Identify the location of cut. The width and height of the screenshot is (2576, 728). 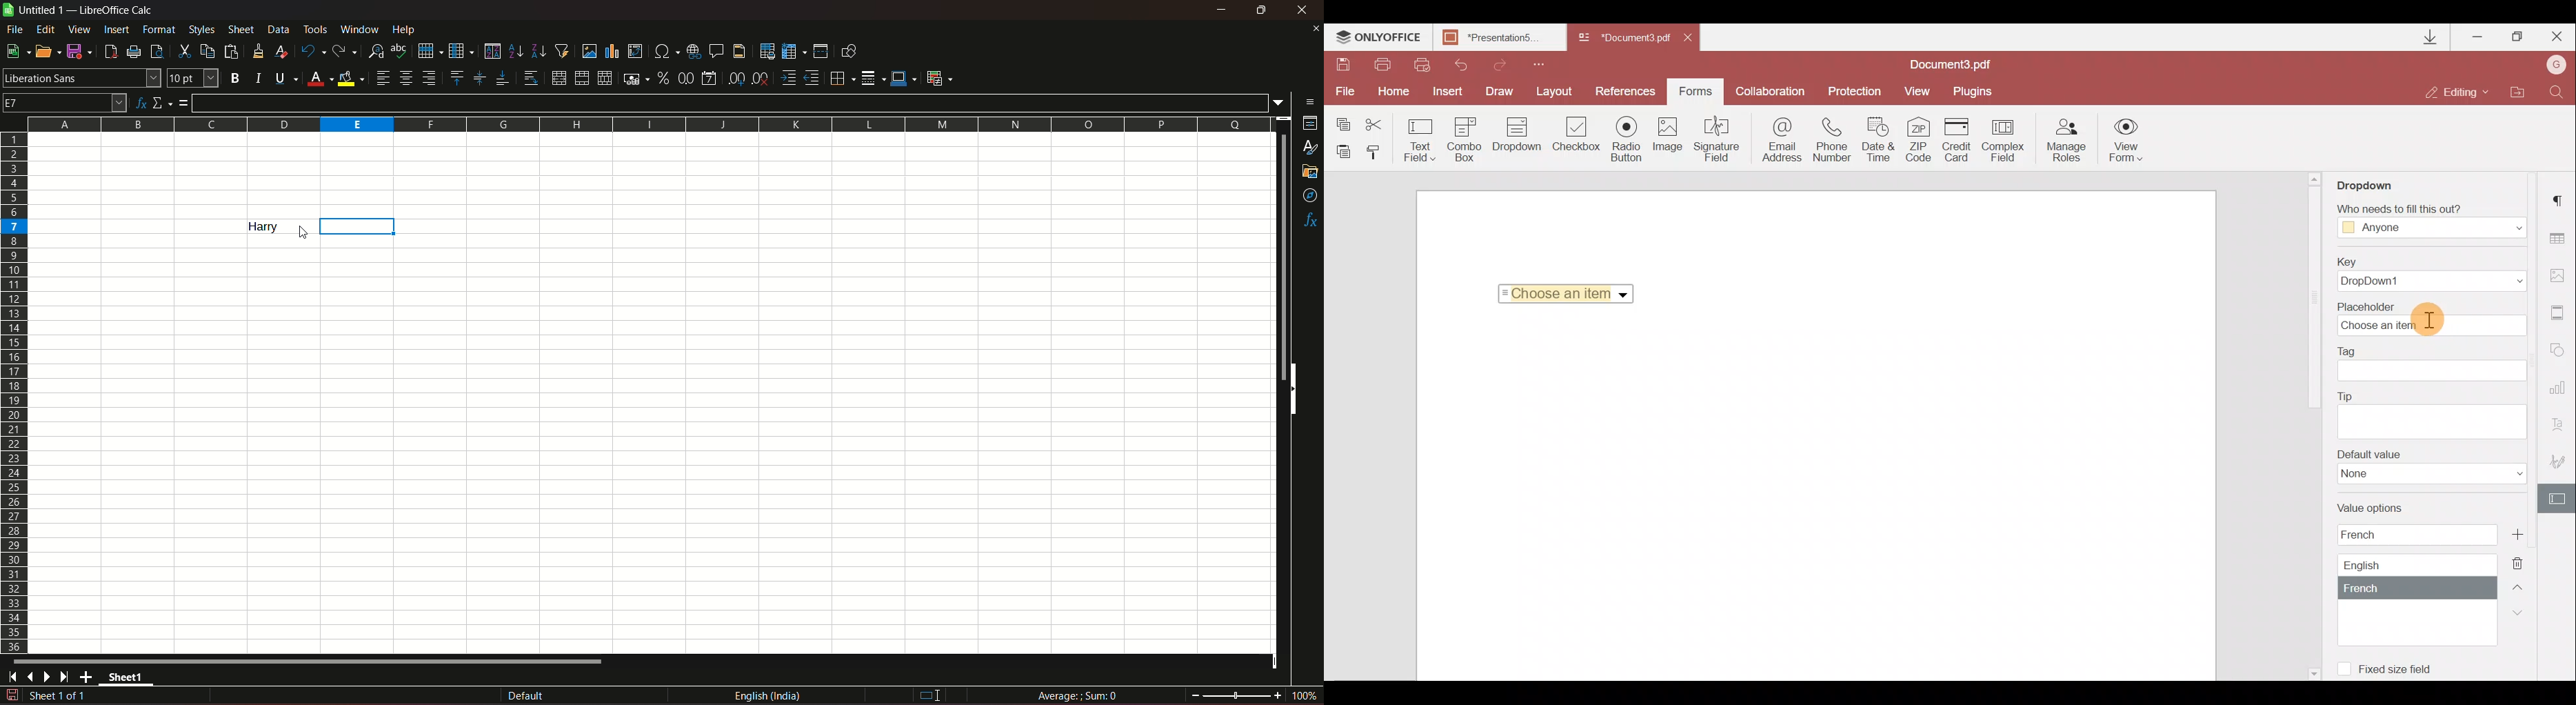
(183, 51).